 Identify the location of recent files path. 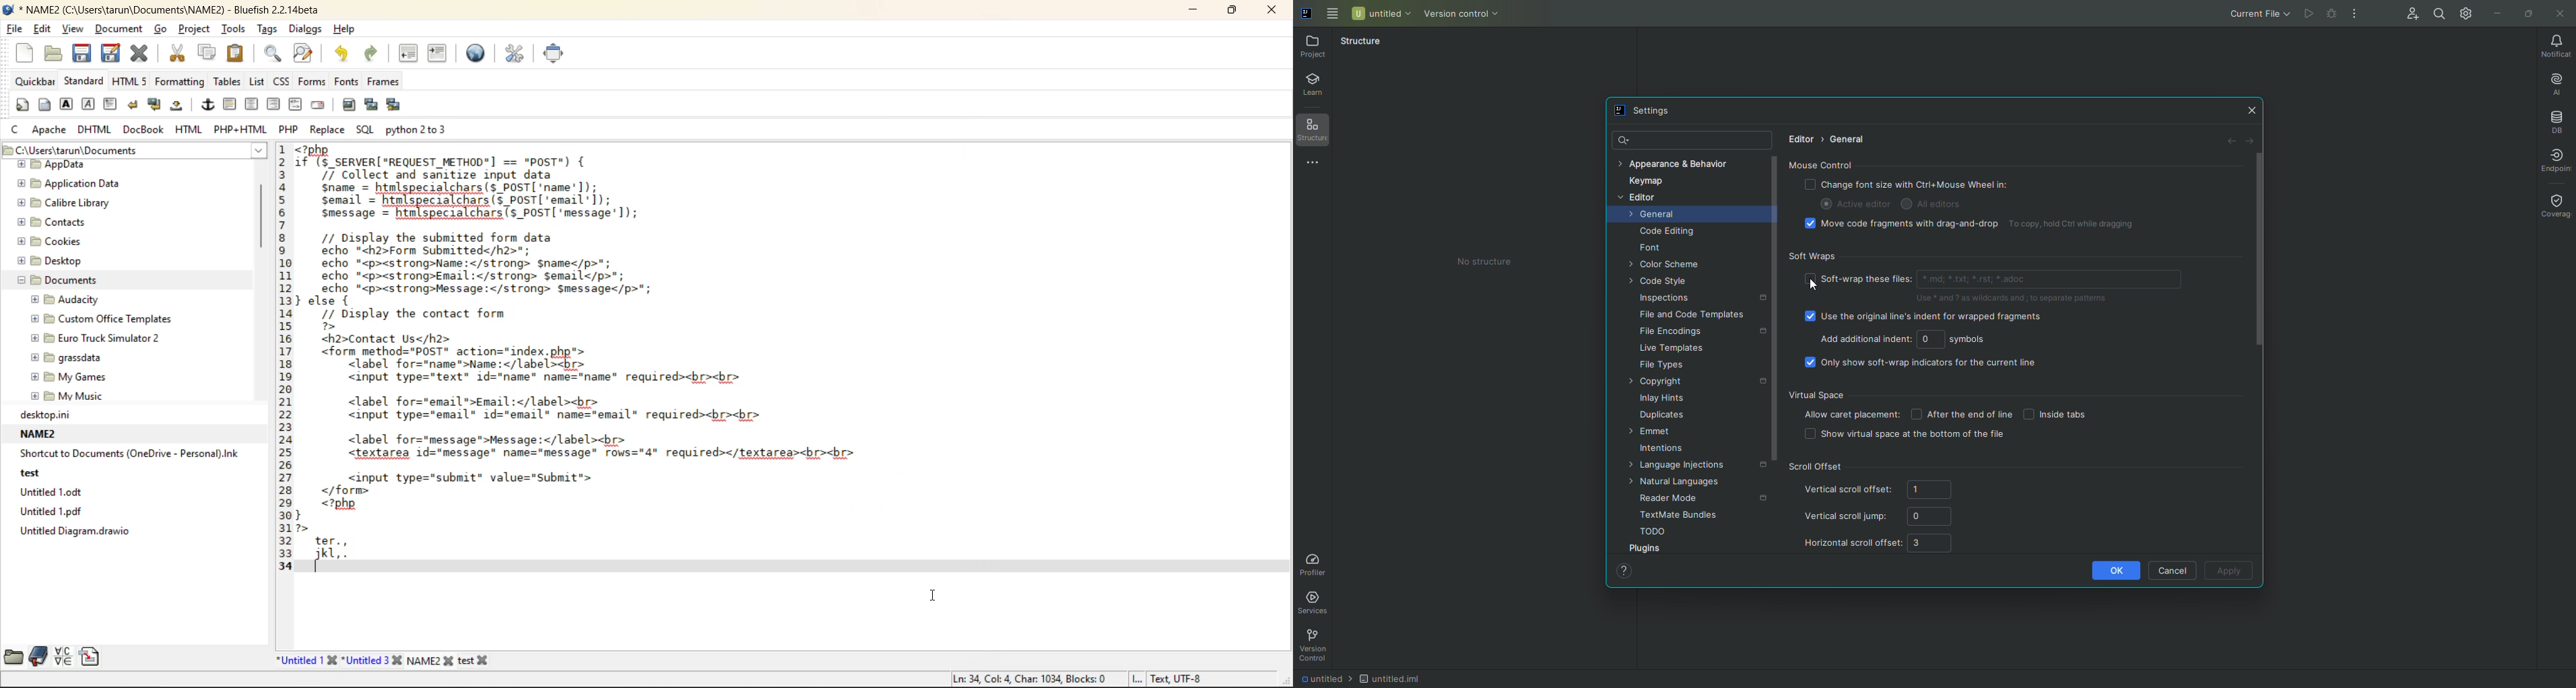
(127, 475).